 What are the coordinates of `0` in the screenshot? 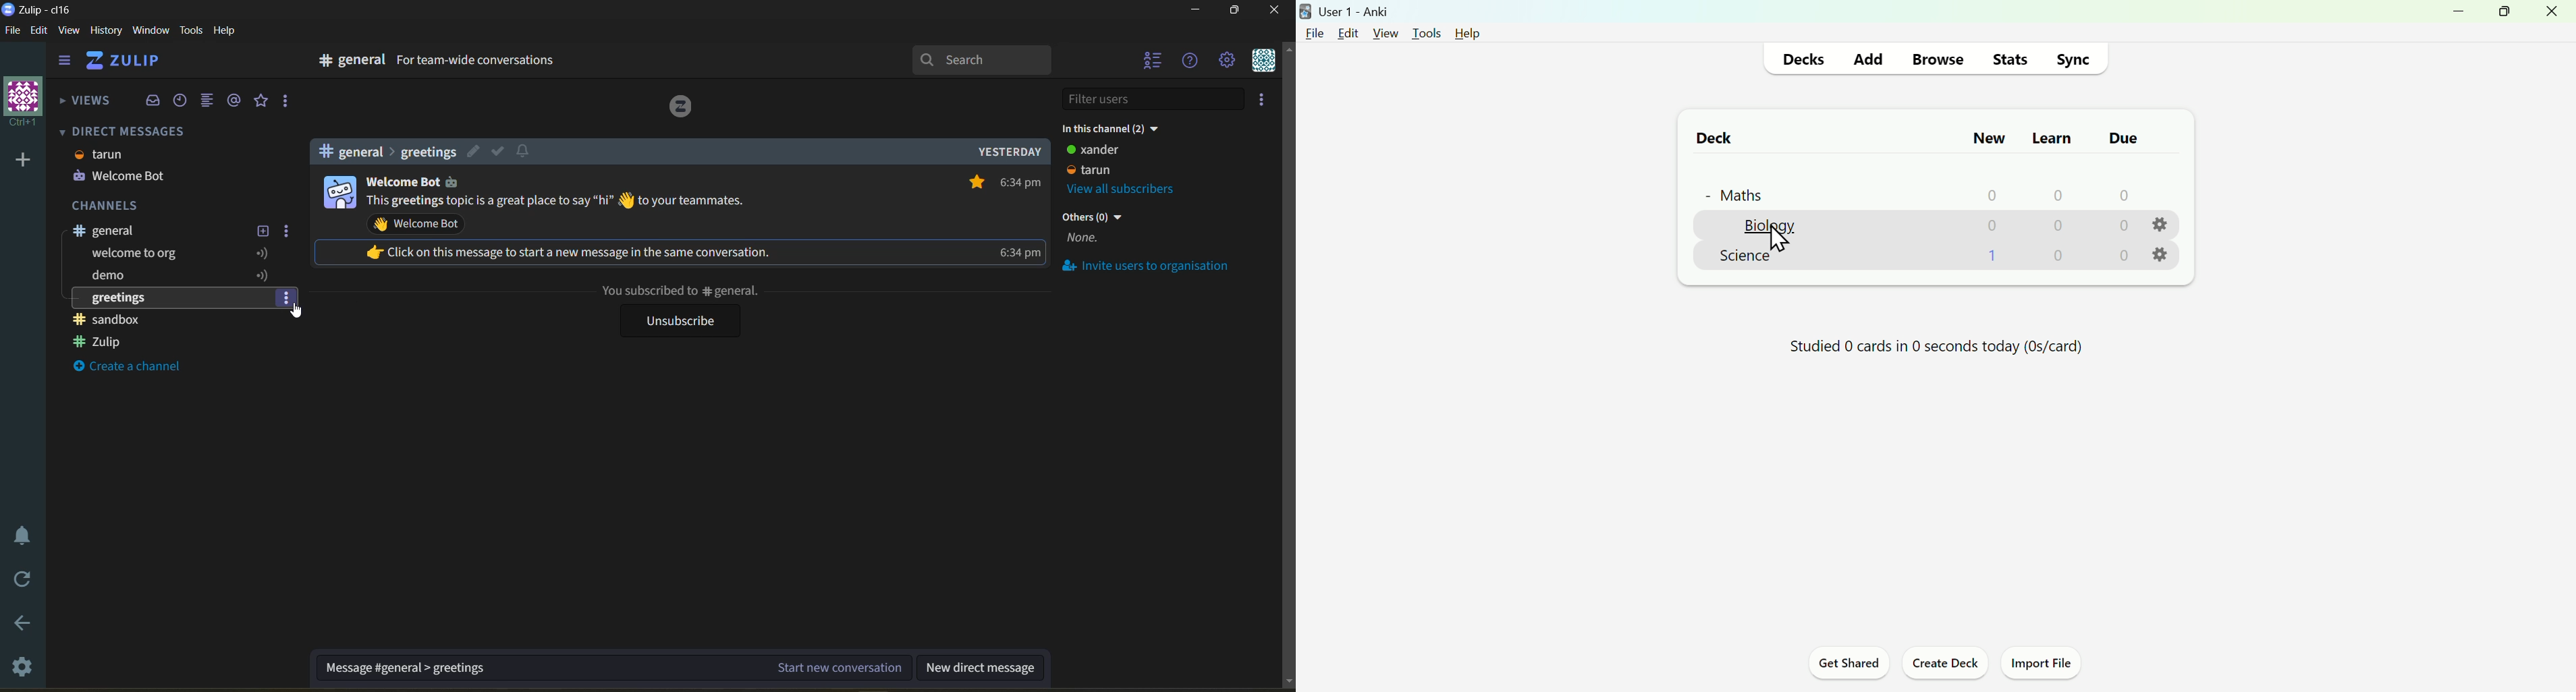 It's located at (2057, 228).